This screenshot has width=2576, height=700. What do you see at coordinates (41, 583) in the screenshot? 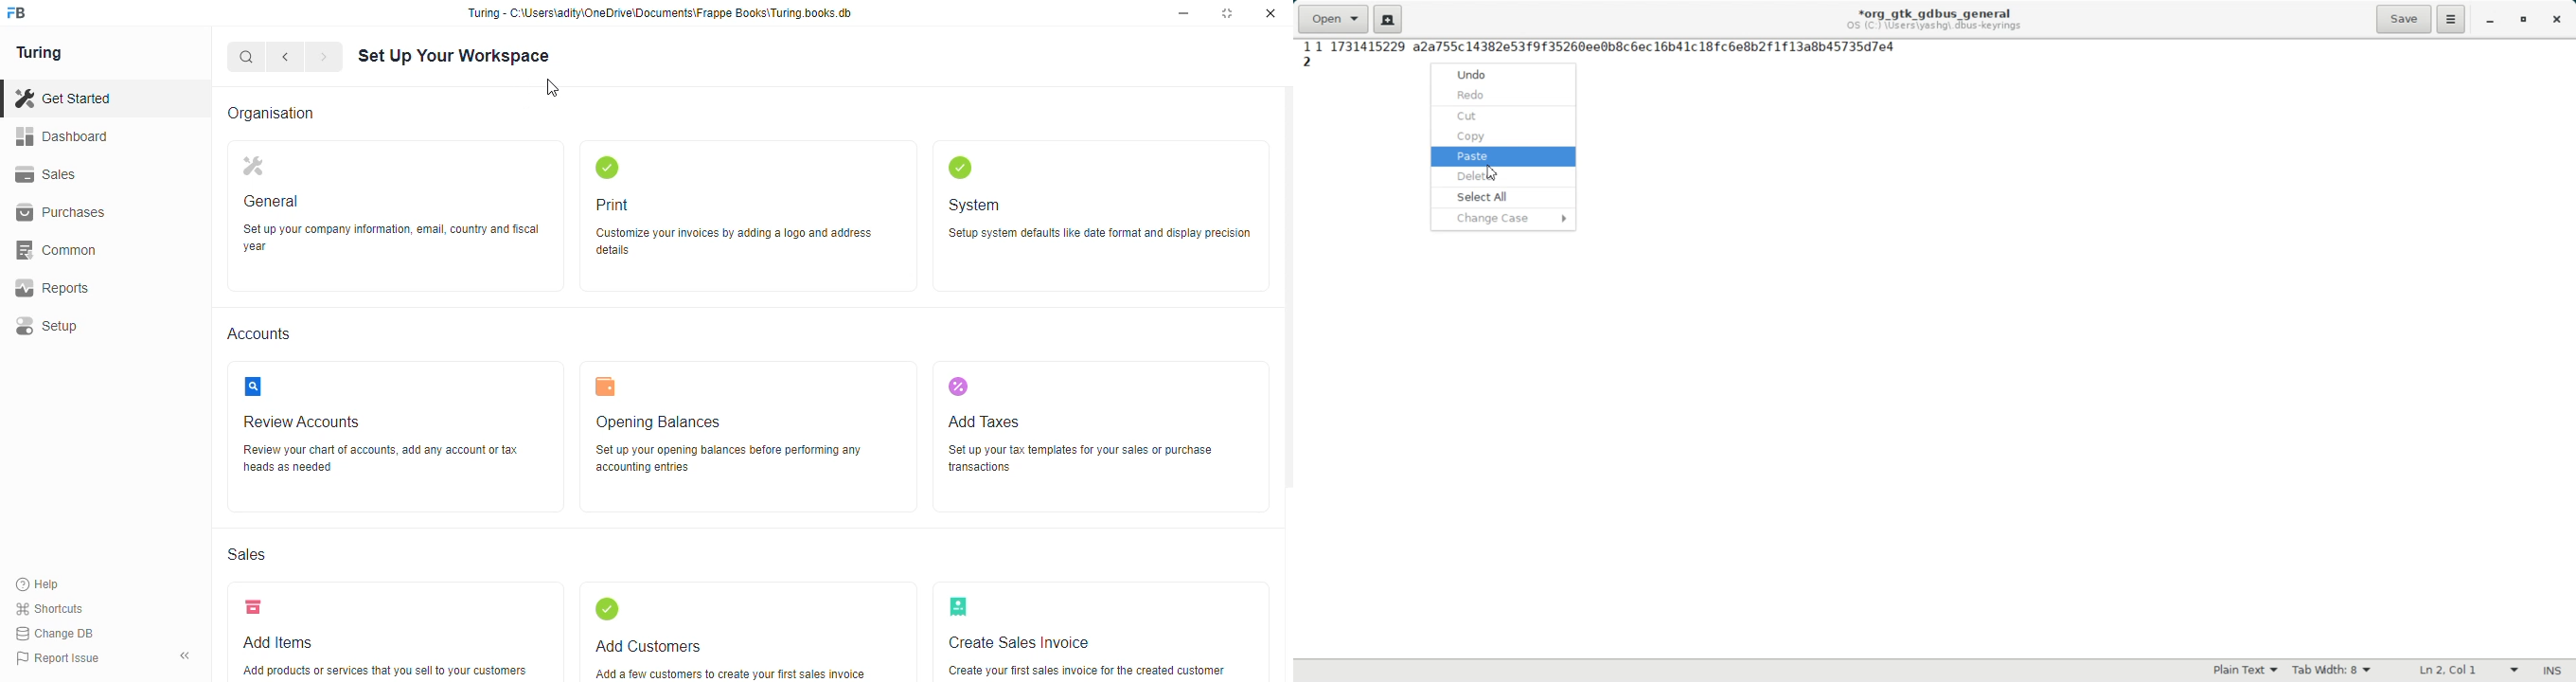
I see `Help` at bounding box center [41, 583].